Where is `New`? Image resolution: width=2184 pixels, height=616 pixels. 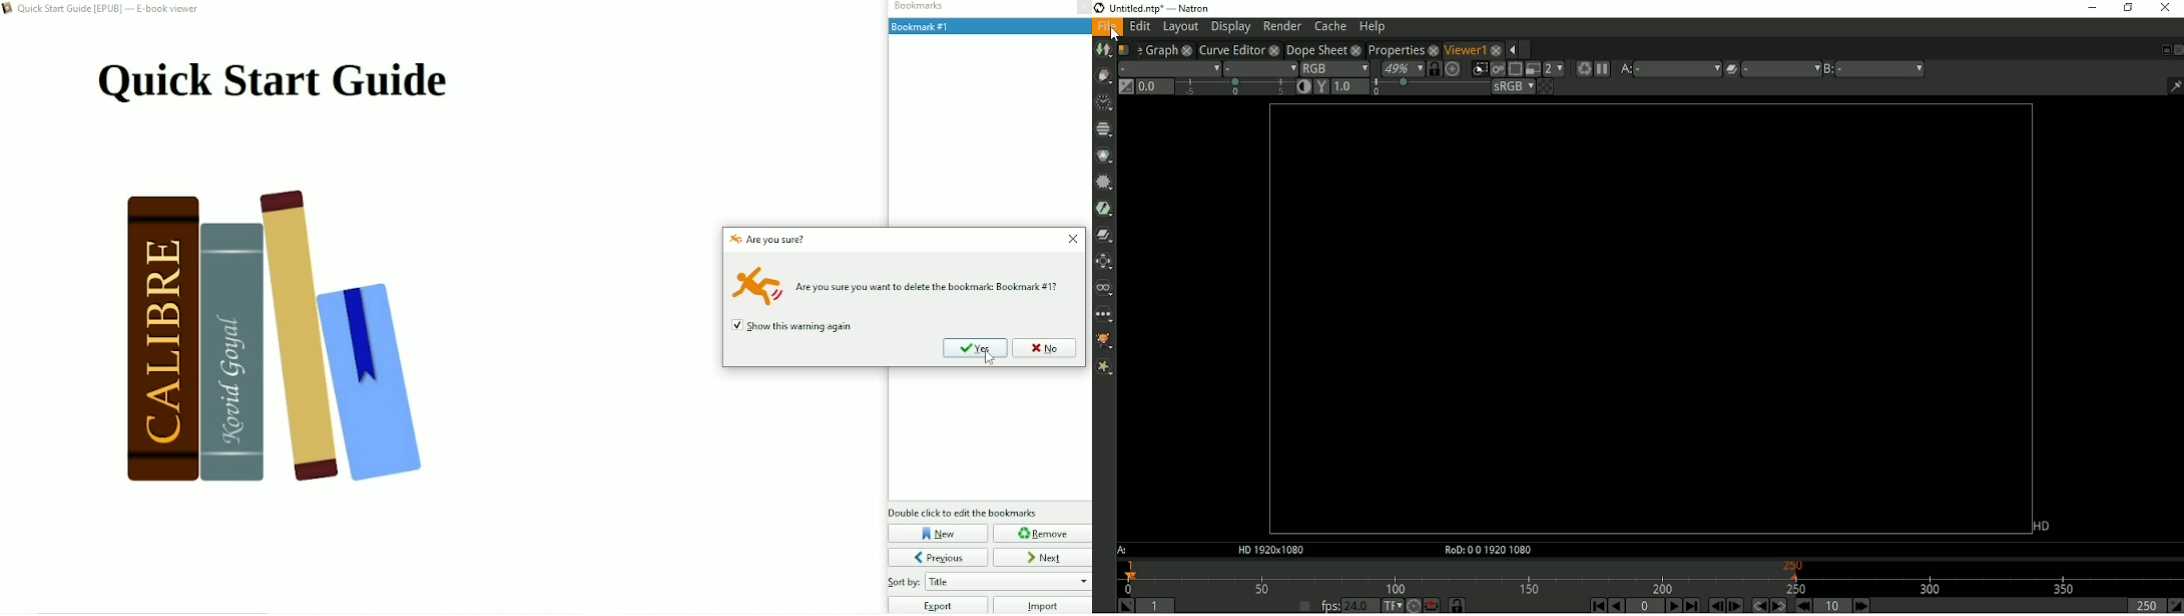 New is located at coordinates (938, 533).